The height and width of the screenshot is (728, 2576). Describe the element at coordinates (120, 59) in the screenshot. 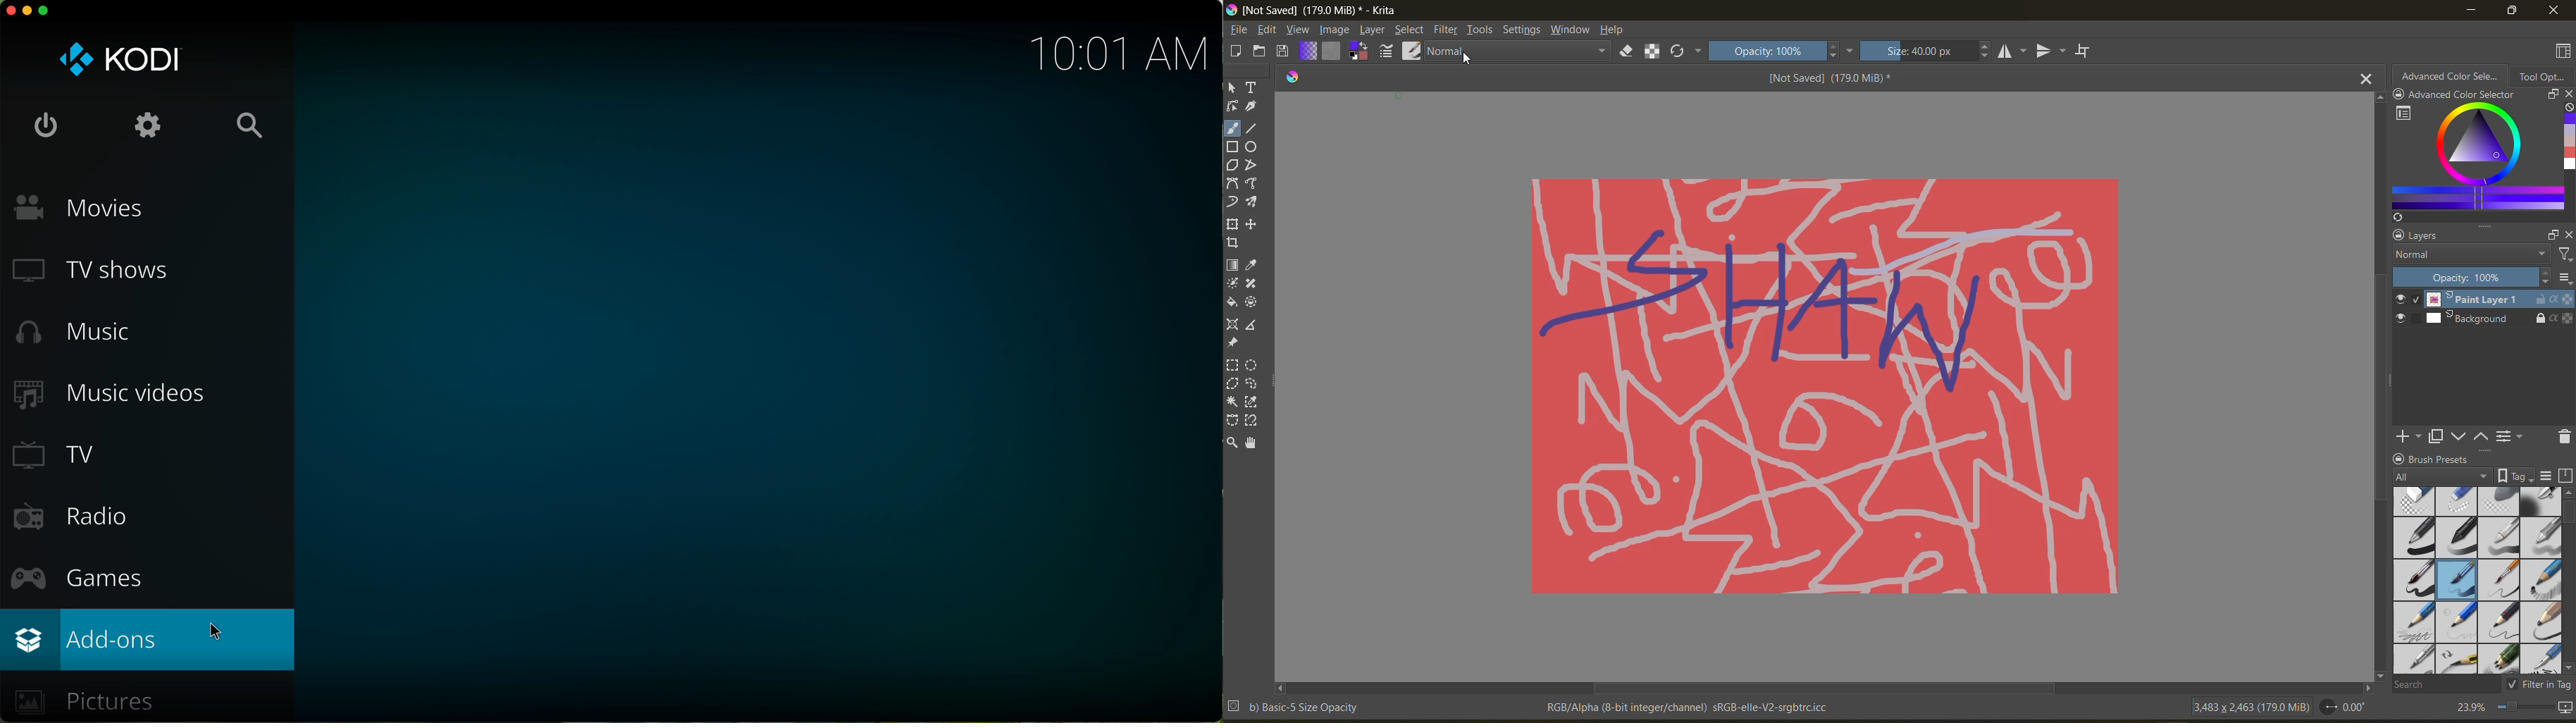

I see `KODI logo` at that location.